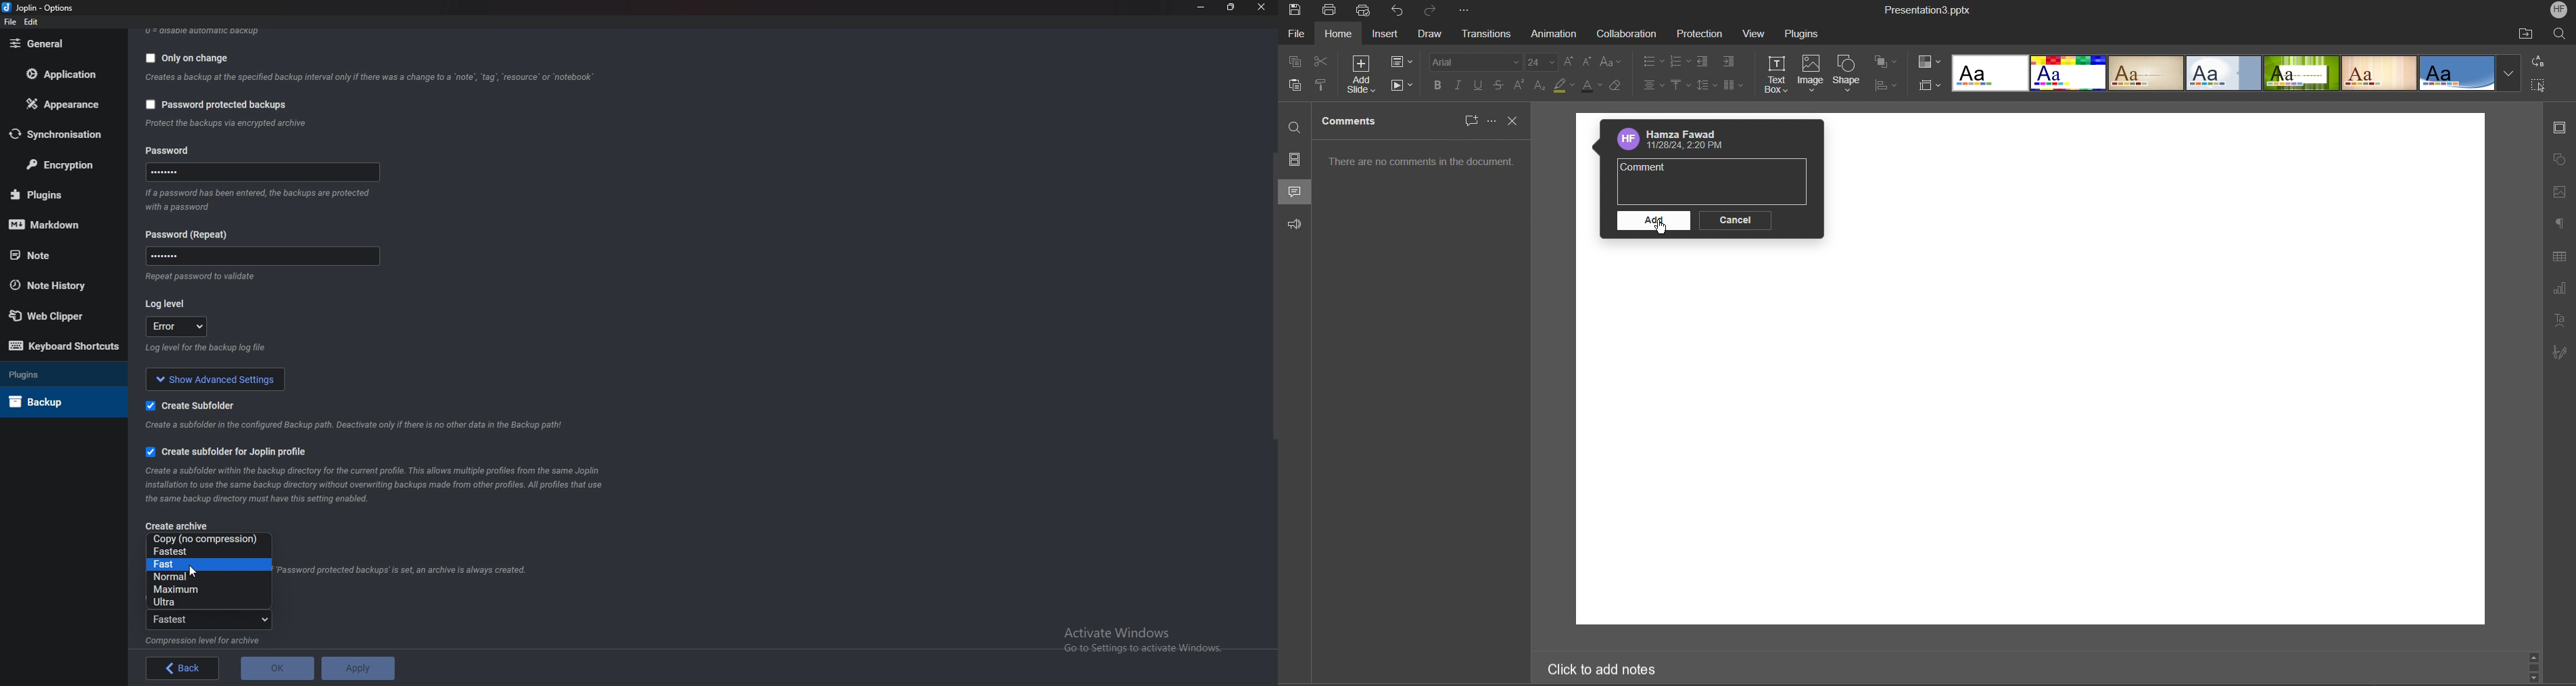  Describe the element at coordinates (216, 380) in the screenshot. I see `show advanced settings` at that location.